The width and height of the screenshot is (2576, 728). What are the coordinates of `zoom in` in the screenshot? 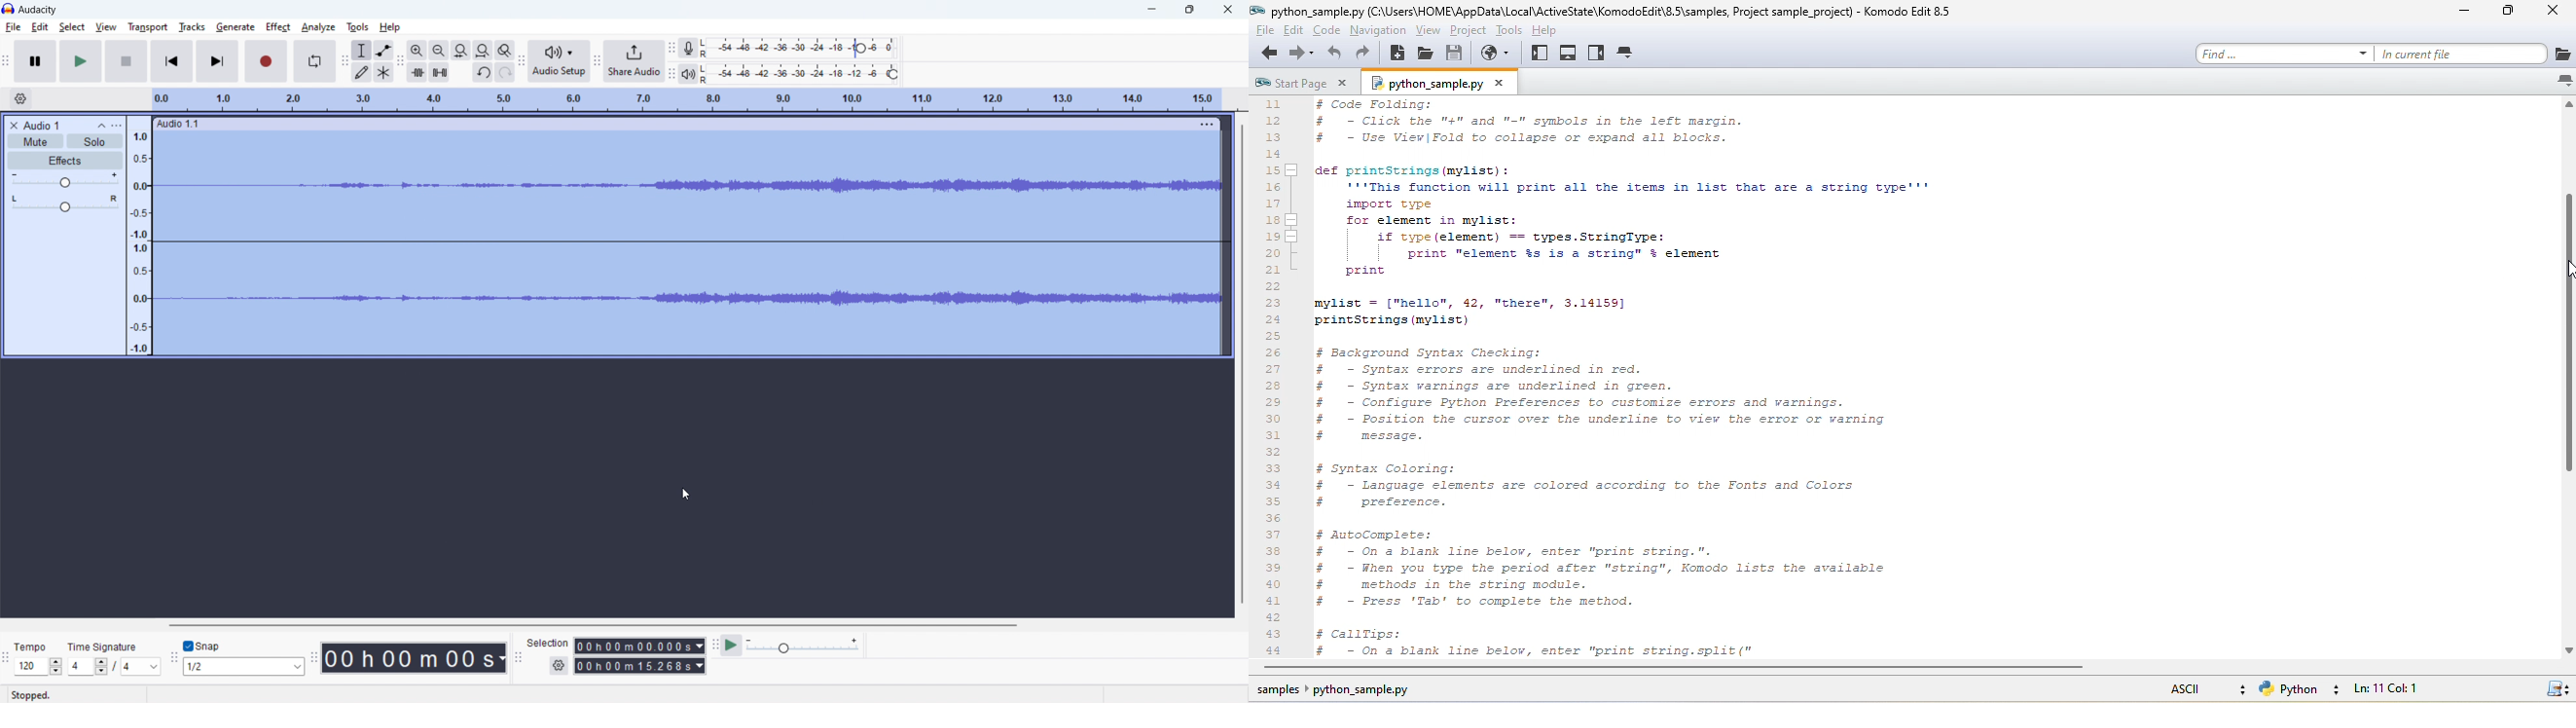 It's located at (416, 51).